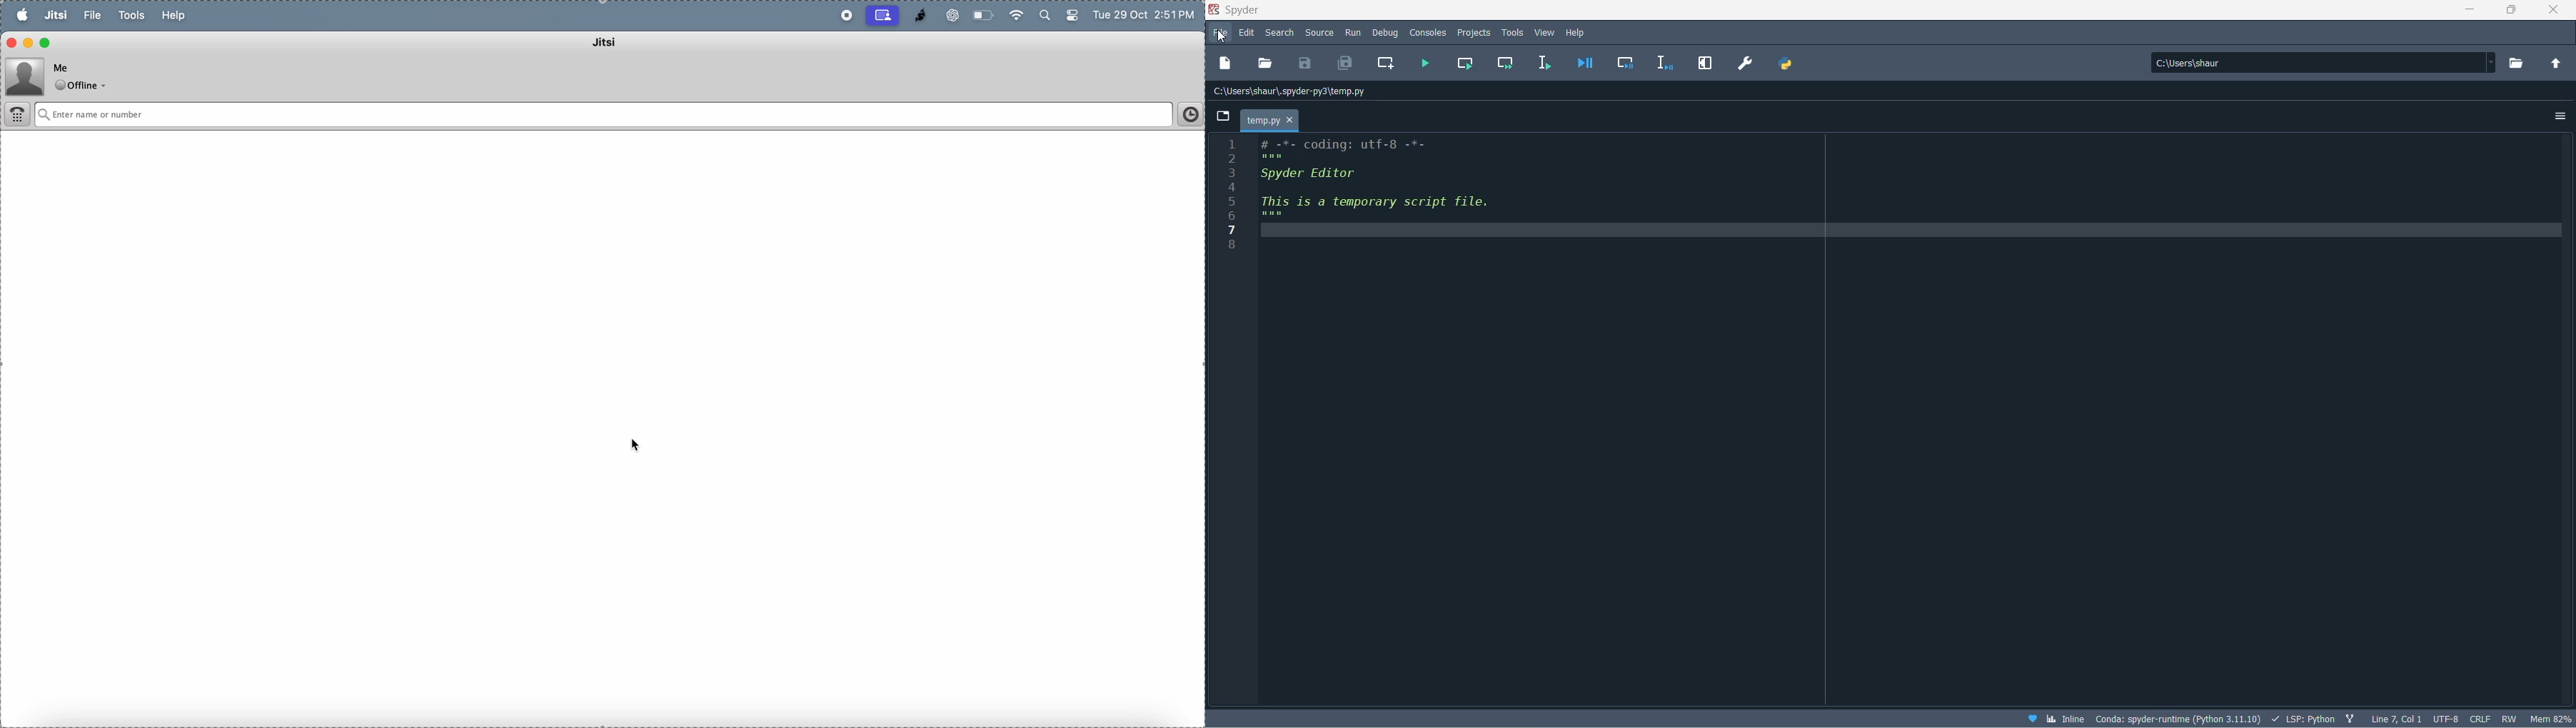 The width and height of the screenshot is (2576, 728). Describe the element at coordinates (1344, 63) in the screenshot. I see `save all files` at that location.